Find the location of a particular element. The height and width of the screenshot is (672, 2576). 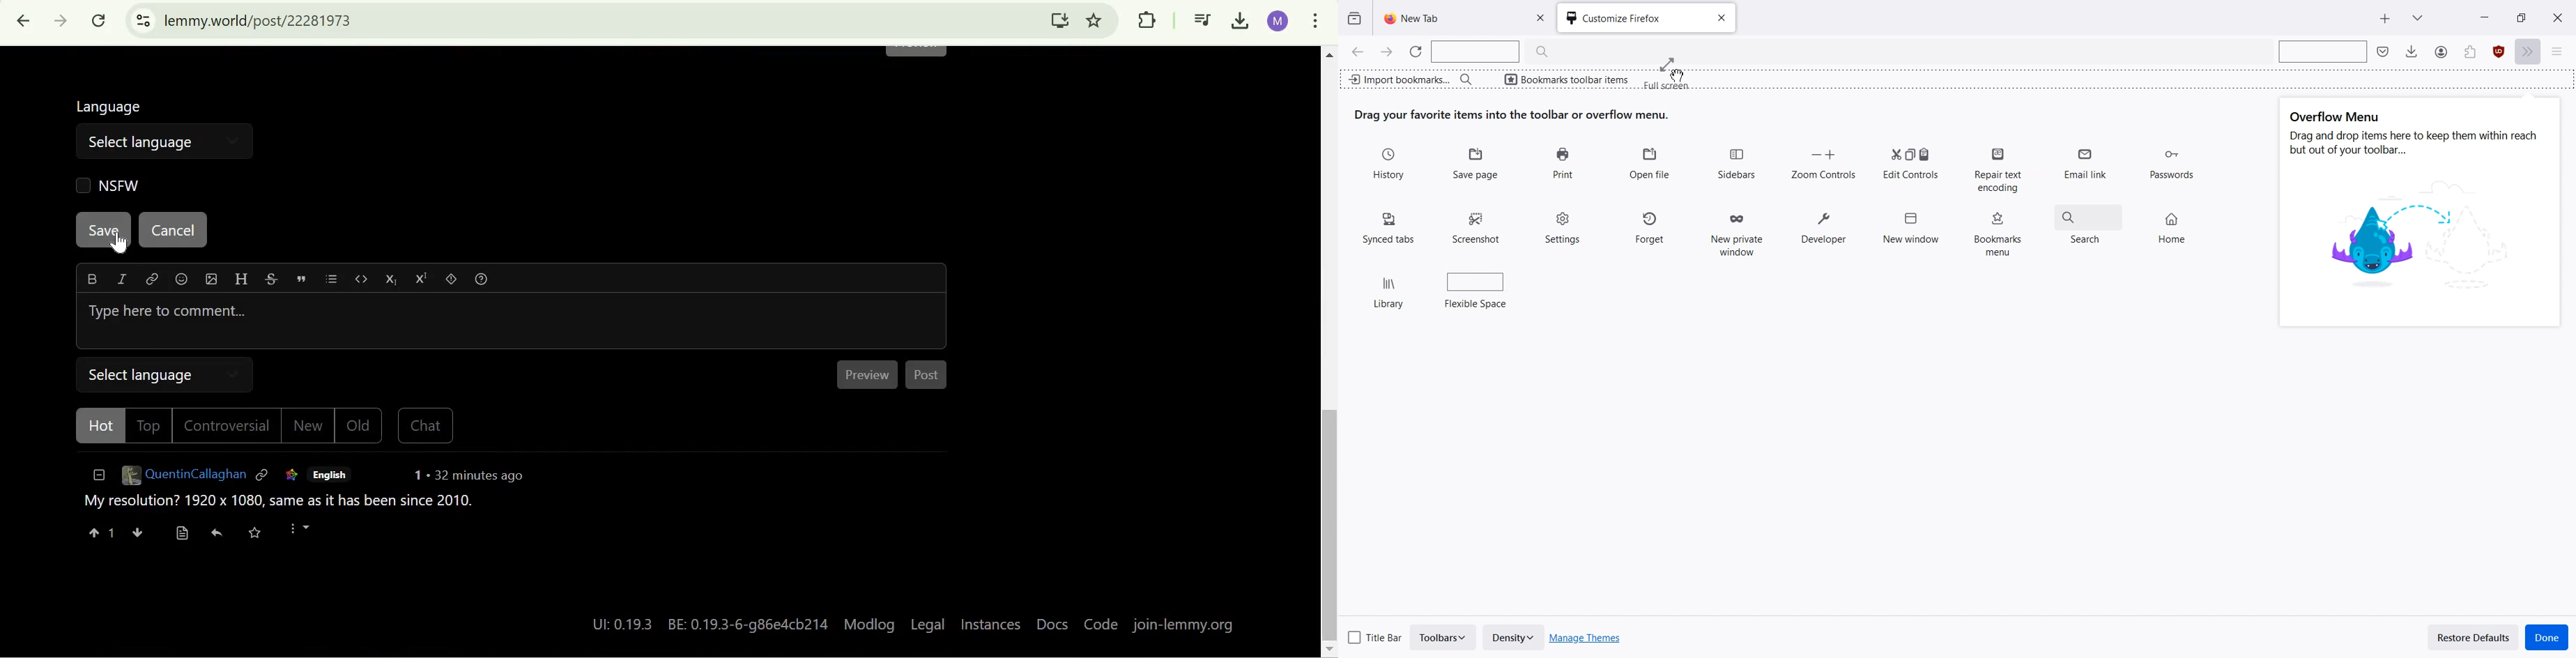

Density is located at coordinates (1513, 637).